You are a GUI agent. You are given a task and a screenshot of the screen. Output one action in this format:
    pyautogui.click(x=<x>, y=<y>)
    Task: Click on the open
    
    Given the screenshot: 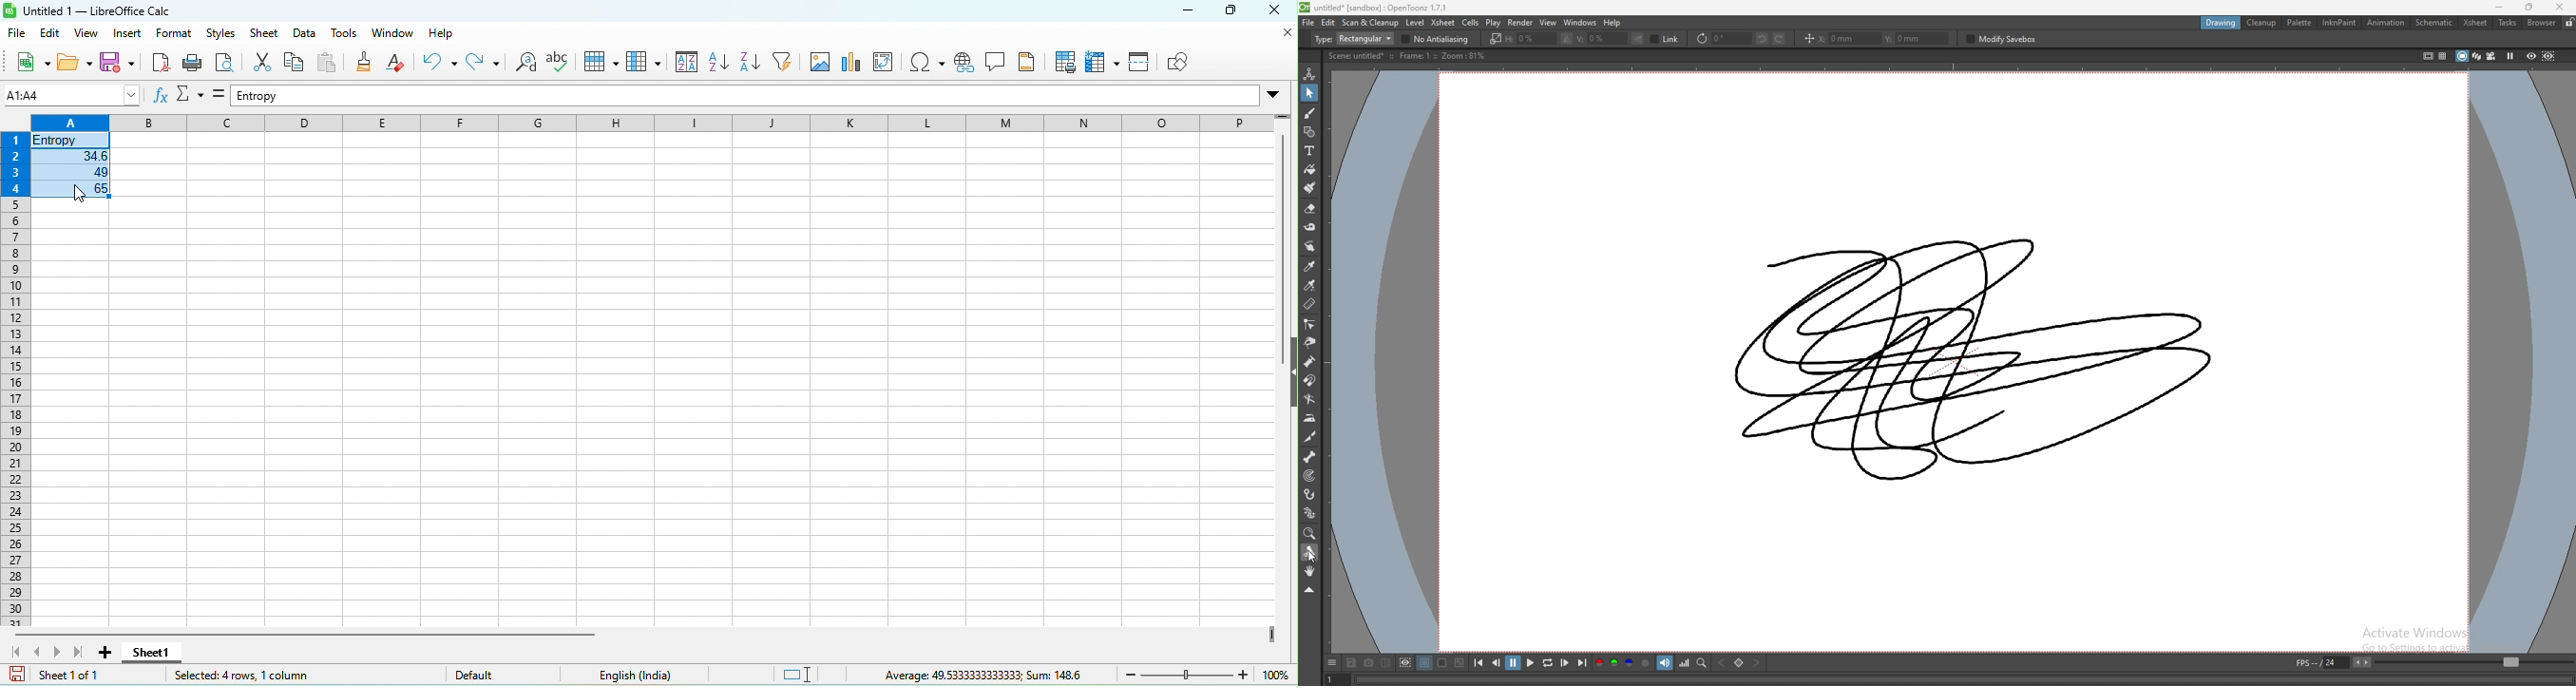 What is the action you would take?
    pyautogui.click(x=74, y=64)
    